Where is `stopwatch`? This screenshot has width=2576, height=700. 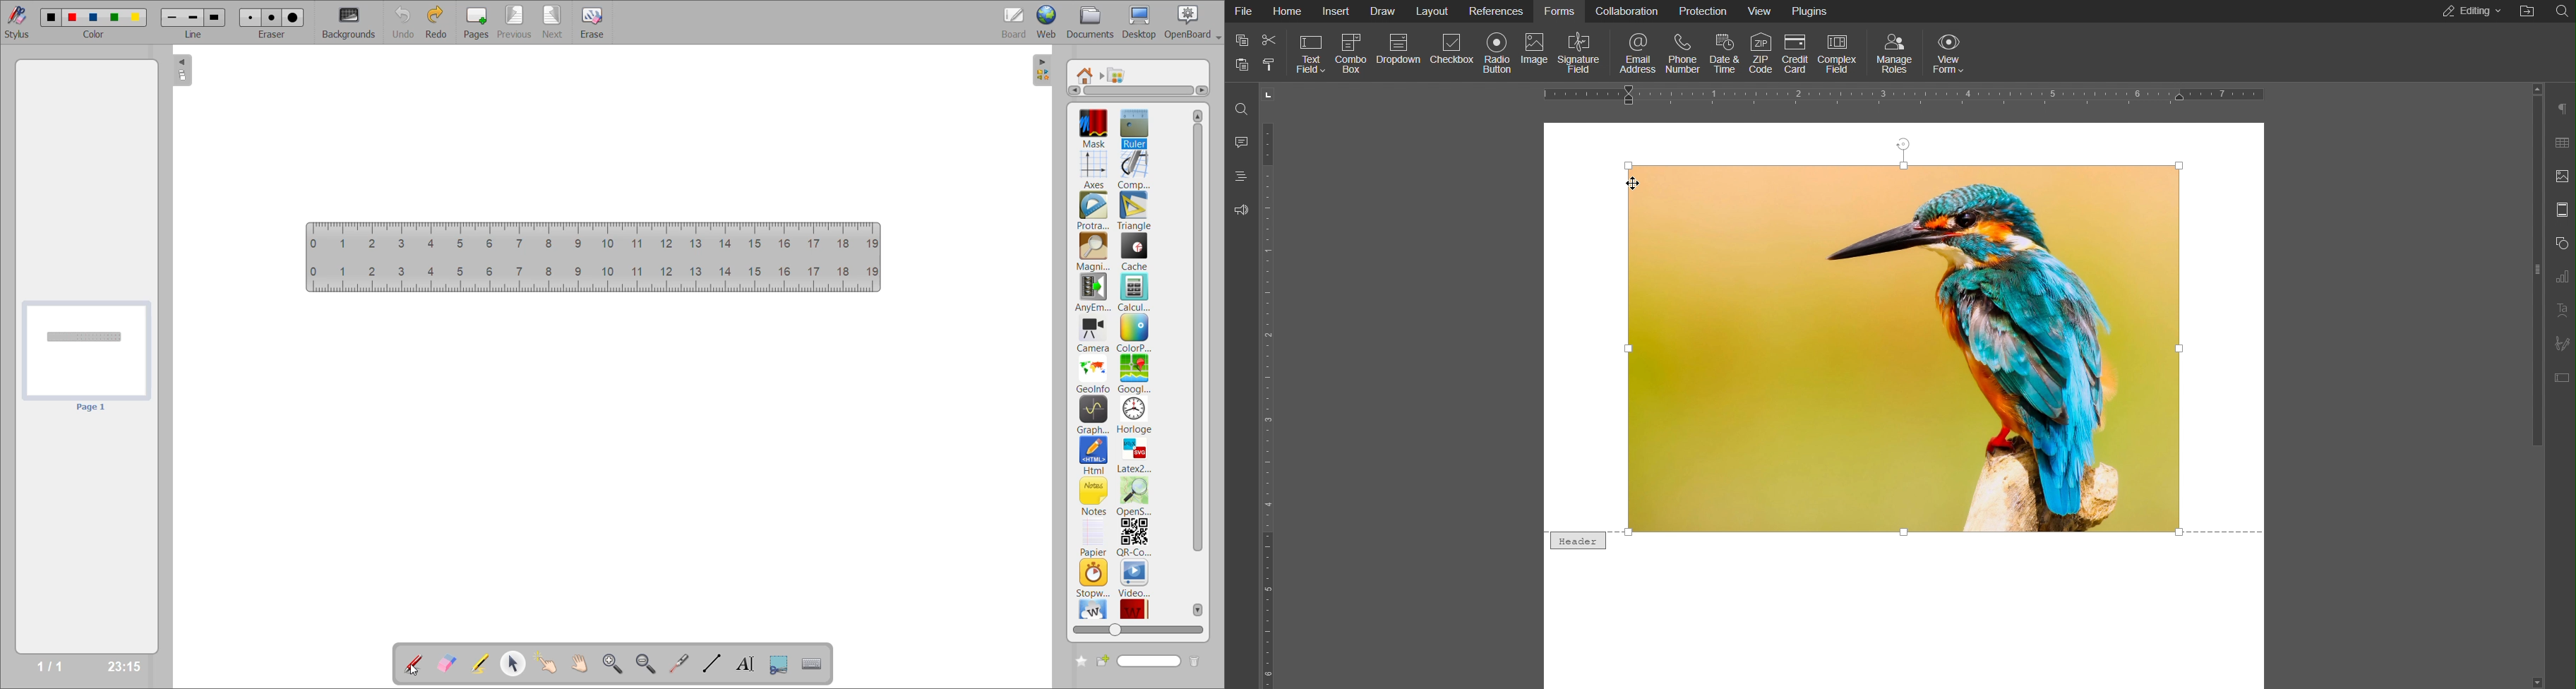
stopwatch is located at coordinates (1093, 577).